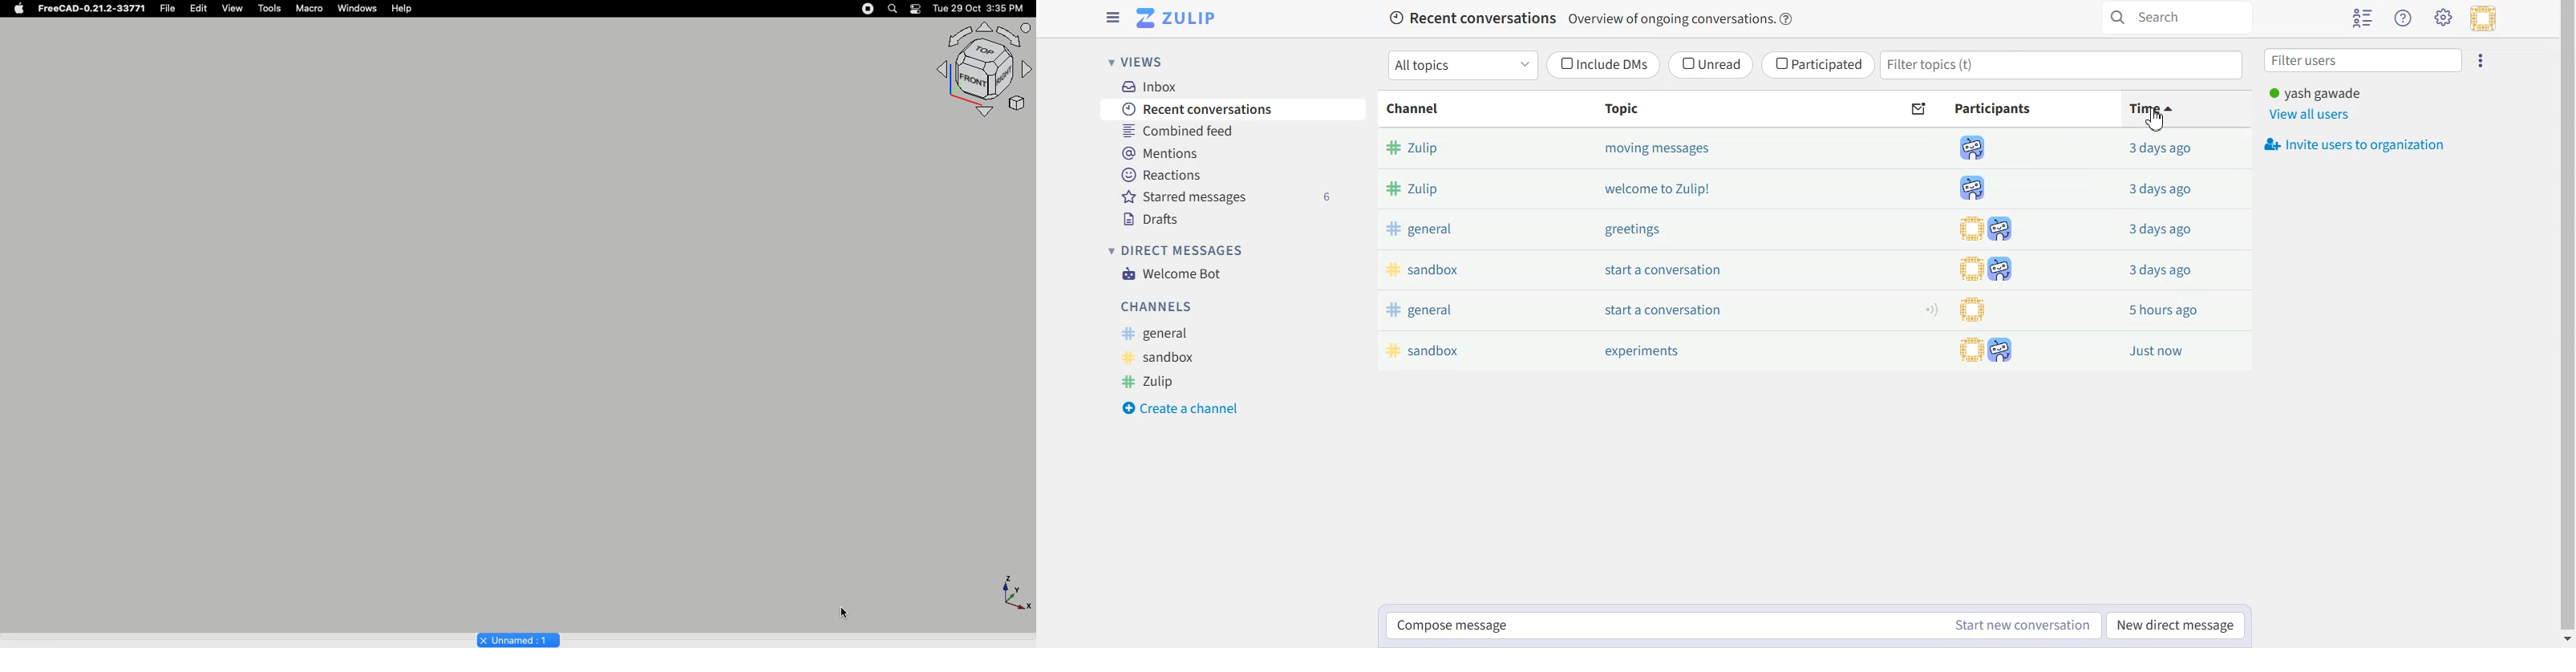 Image resolution: width=2576 pixels, height=672 pixels. Describe the element at coordinates (2444, 17) in the screenshot. I see `Settings ` at that location.